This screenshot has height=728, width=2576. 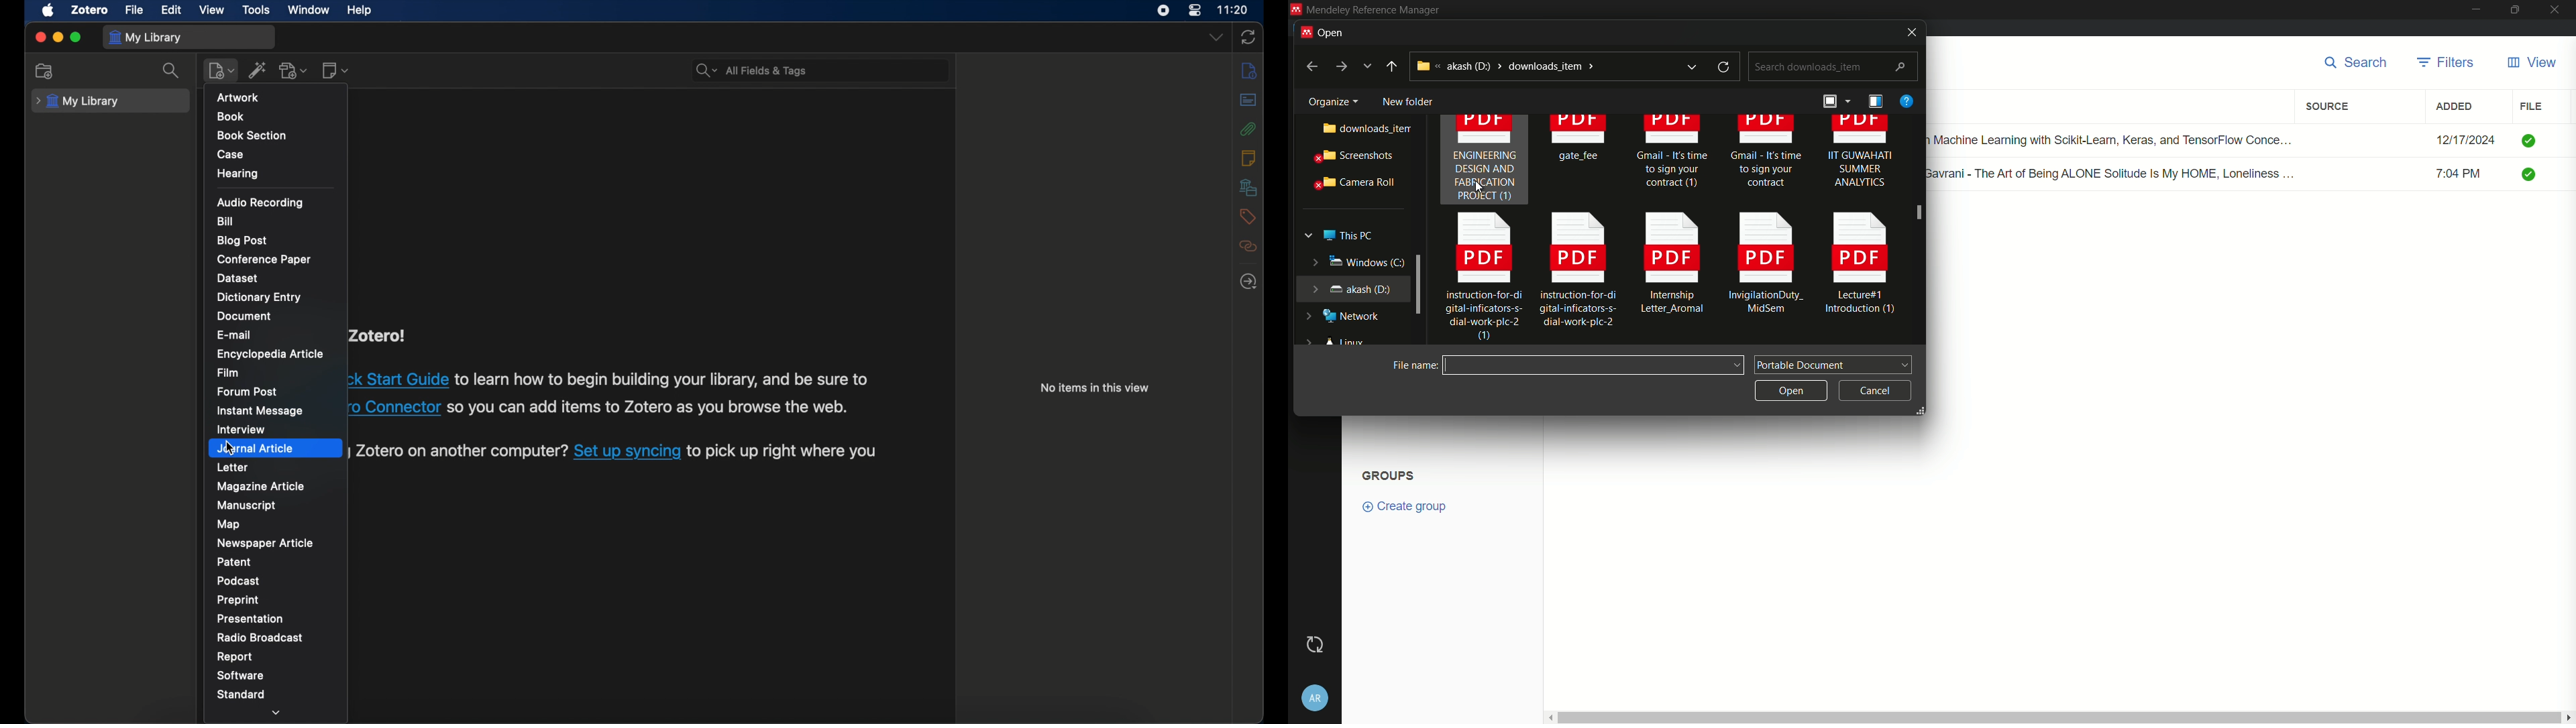 What do you see at coordinates (1875, 388) in the screenshot?
I see `cancel` at bounding box center [1875, 388].